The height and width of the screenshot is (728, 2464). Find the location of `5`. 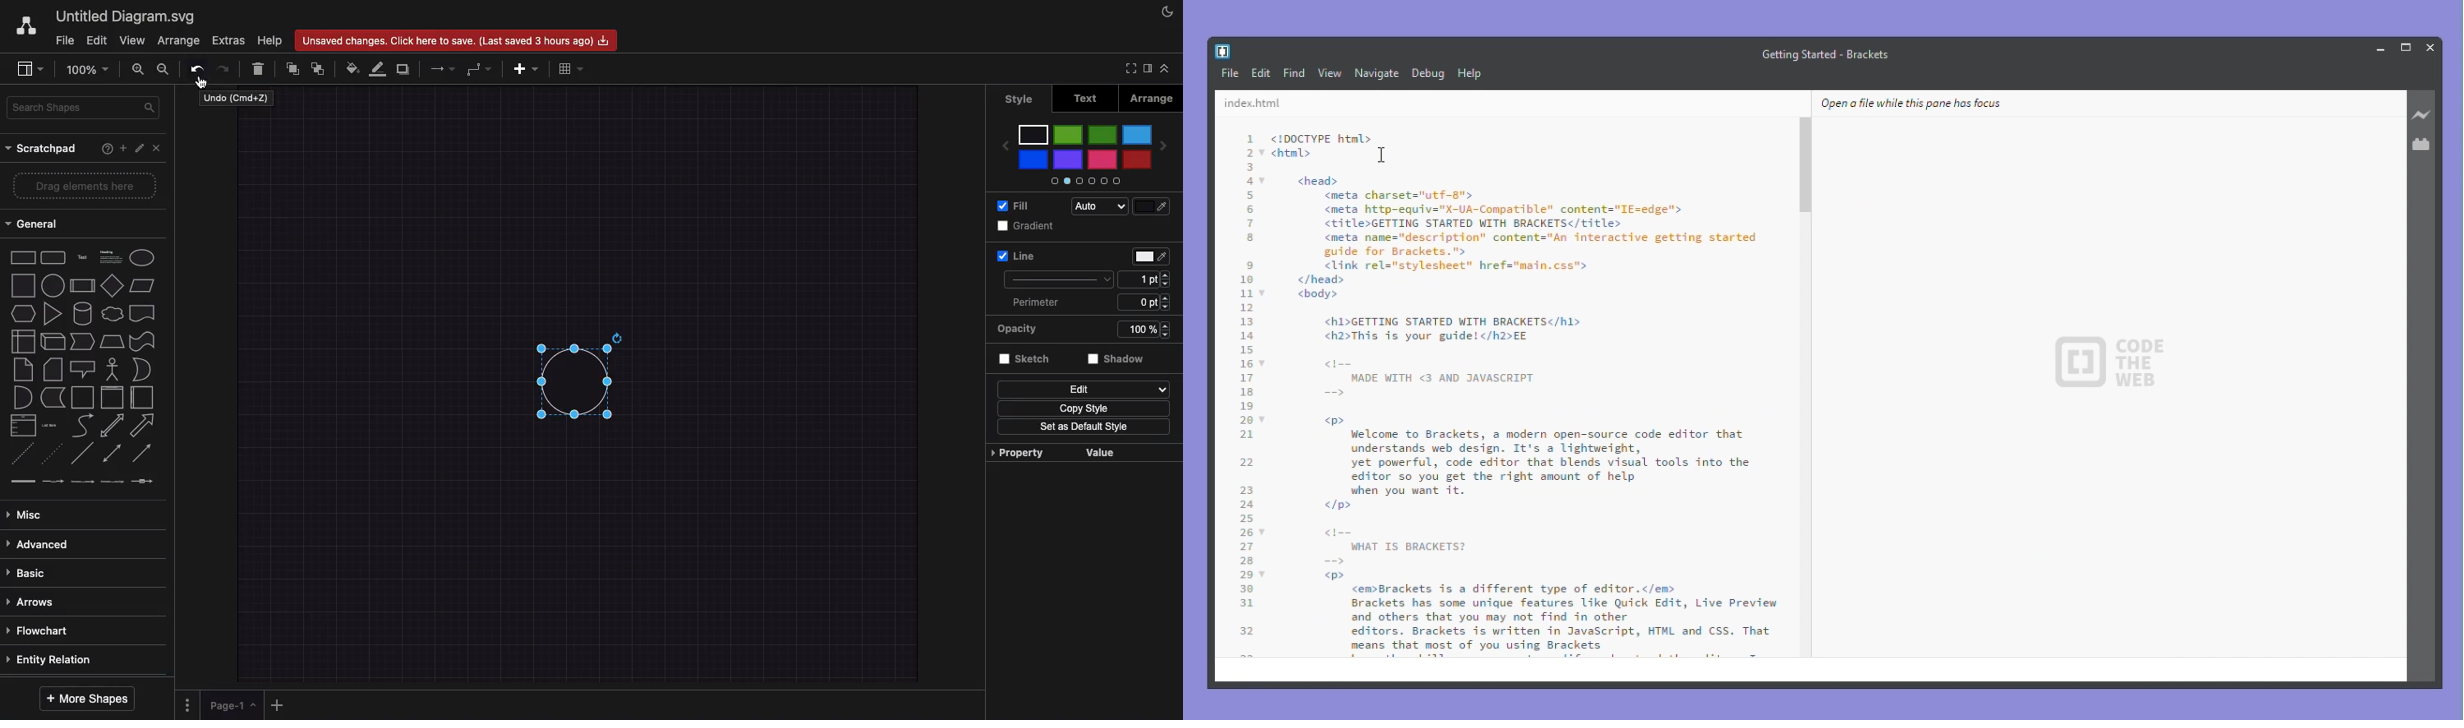

5 is located at coordinates (1251, 196).